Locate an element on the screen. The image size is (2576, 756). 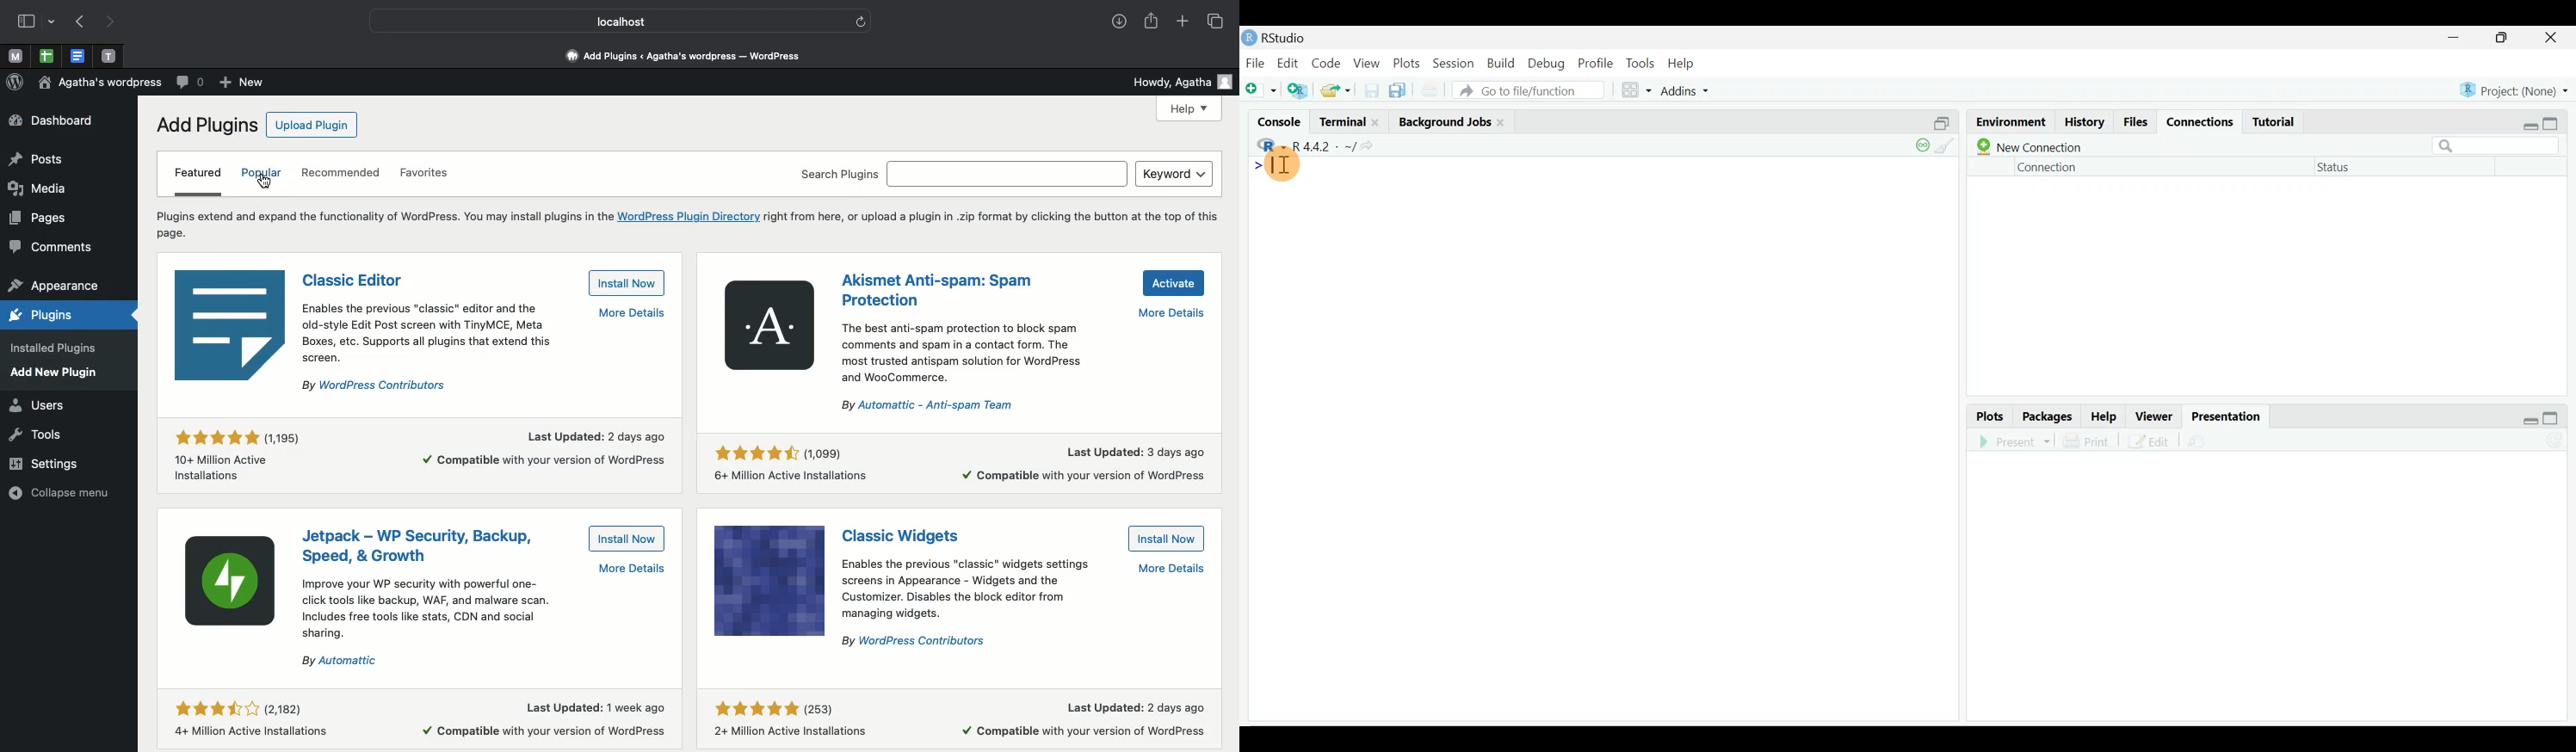
Tabs is located at coordinates (1216, 21).